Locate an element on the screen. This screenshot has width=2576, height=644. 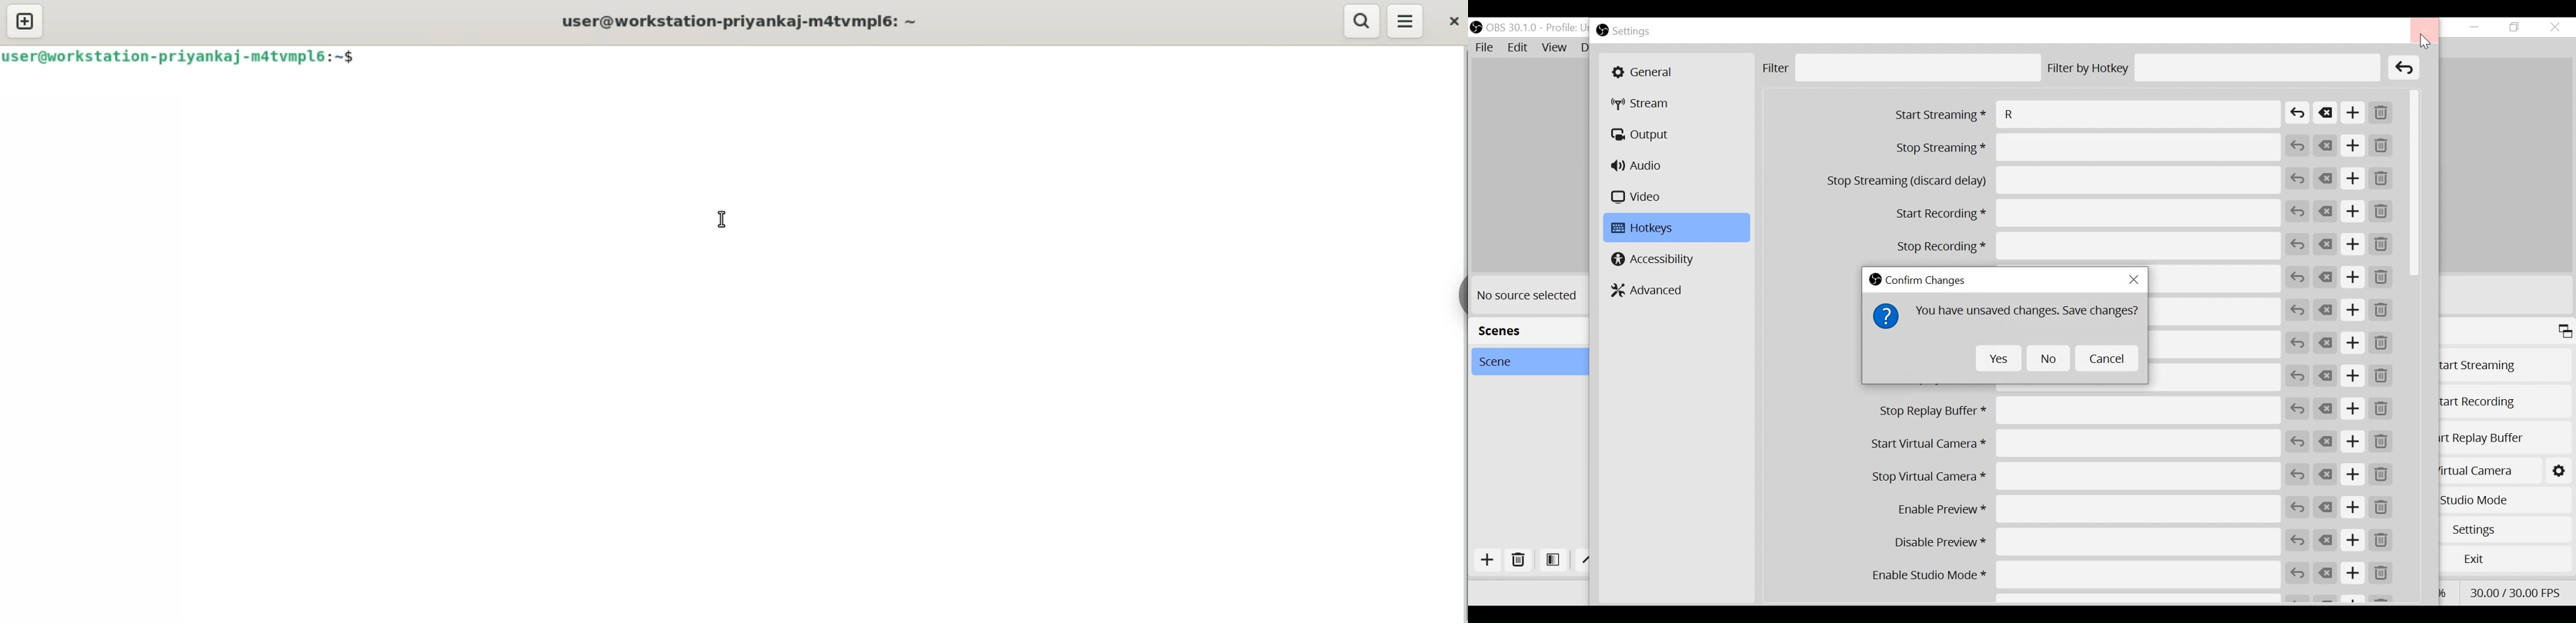
Filter by Hotkey is located at coordinates (2214, 67).